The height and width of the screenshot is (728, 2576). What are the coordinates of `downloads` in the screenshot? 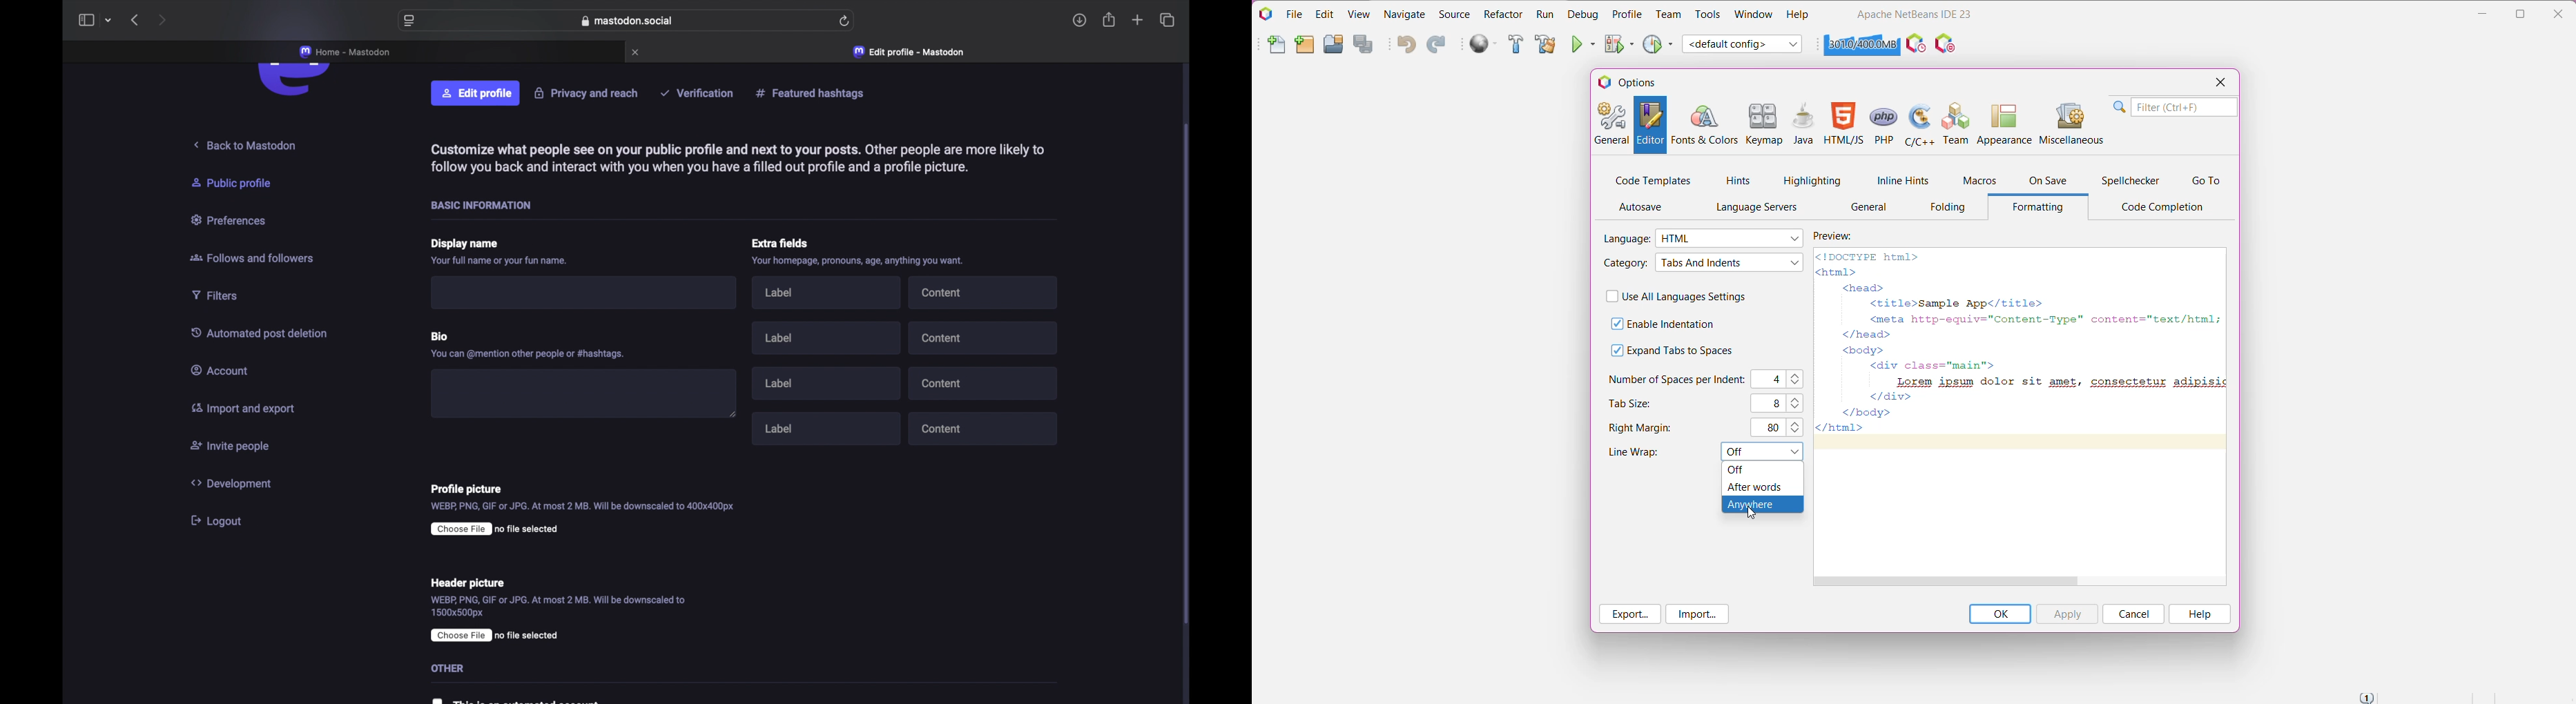 It's located at (1080, 20).